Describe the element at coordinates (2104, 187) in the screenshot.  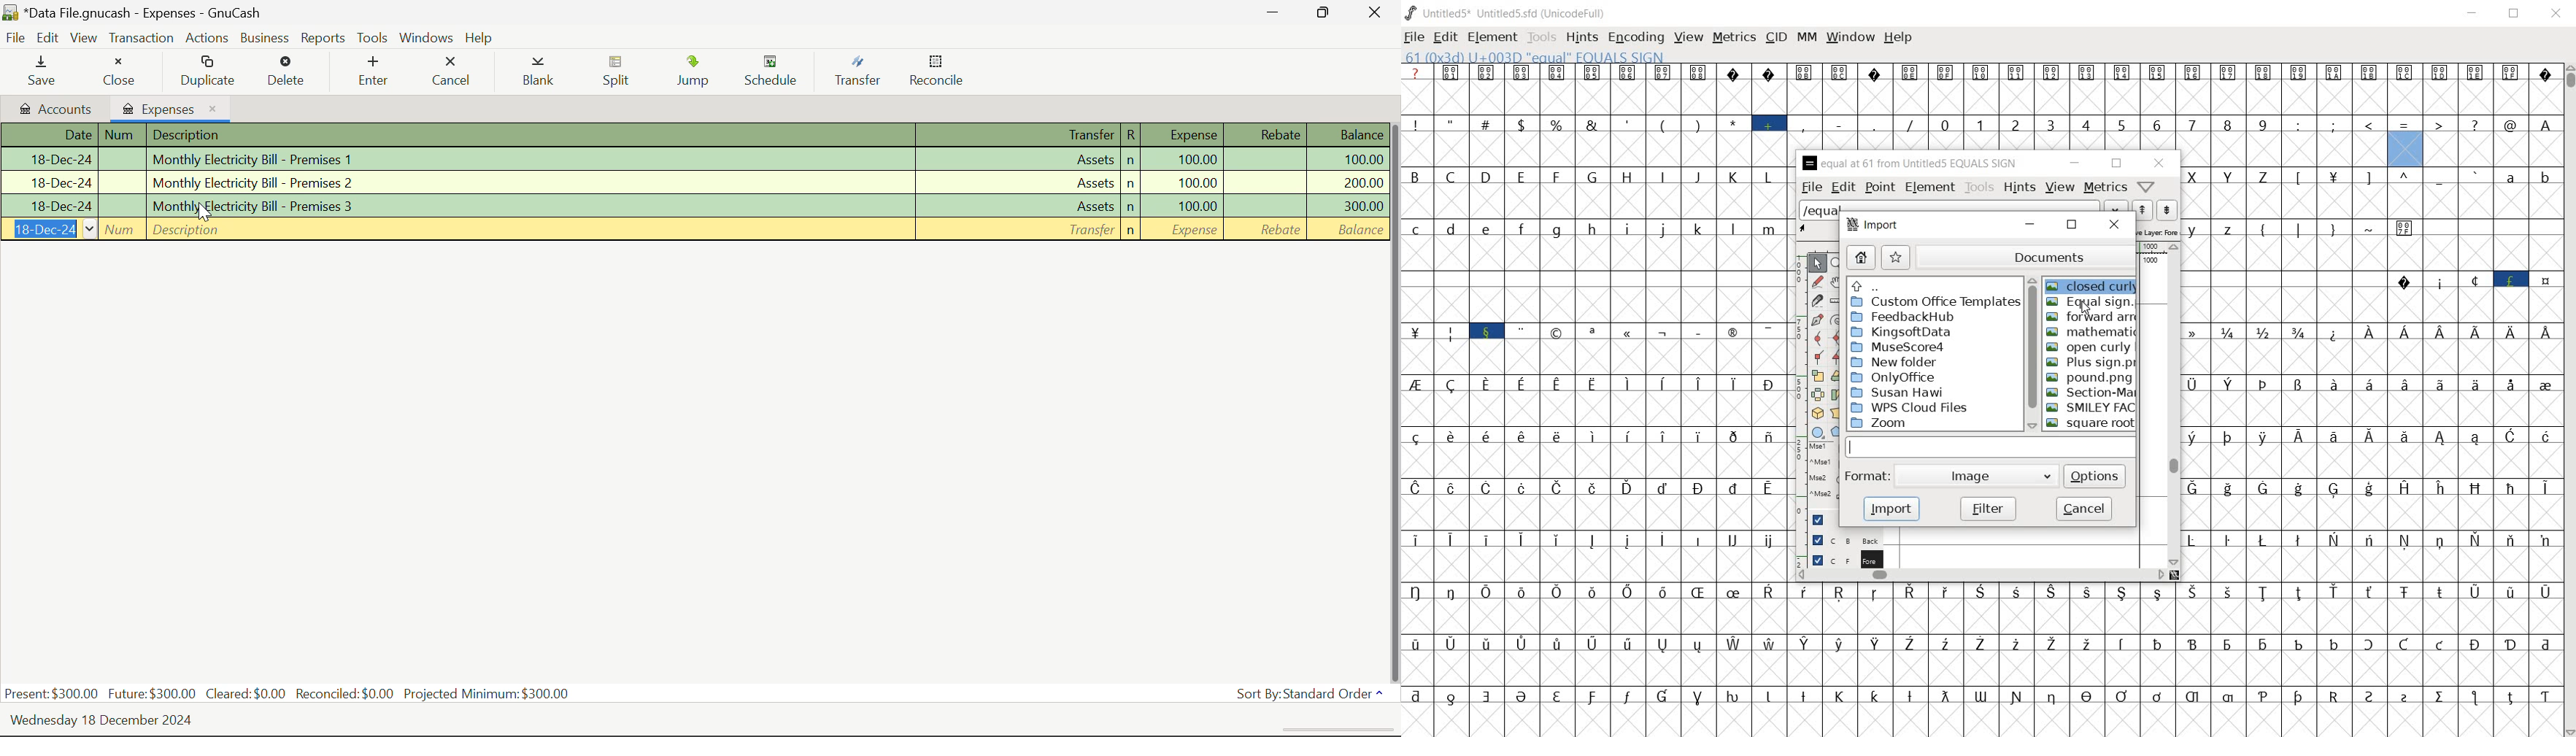
I see `metrics` at that location.